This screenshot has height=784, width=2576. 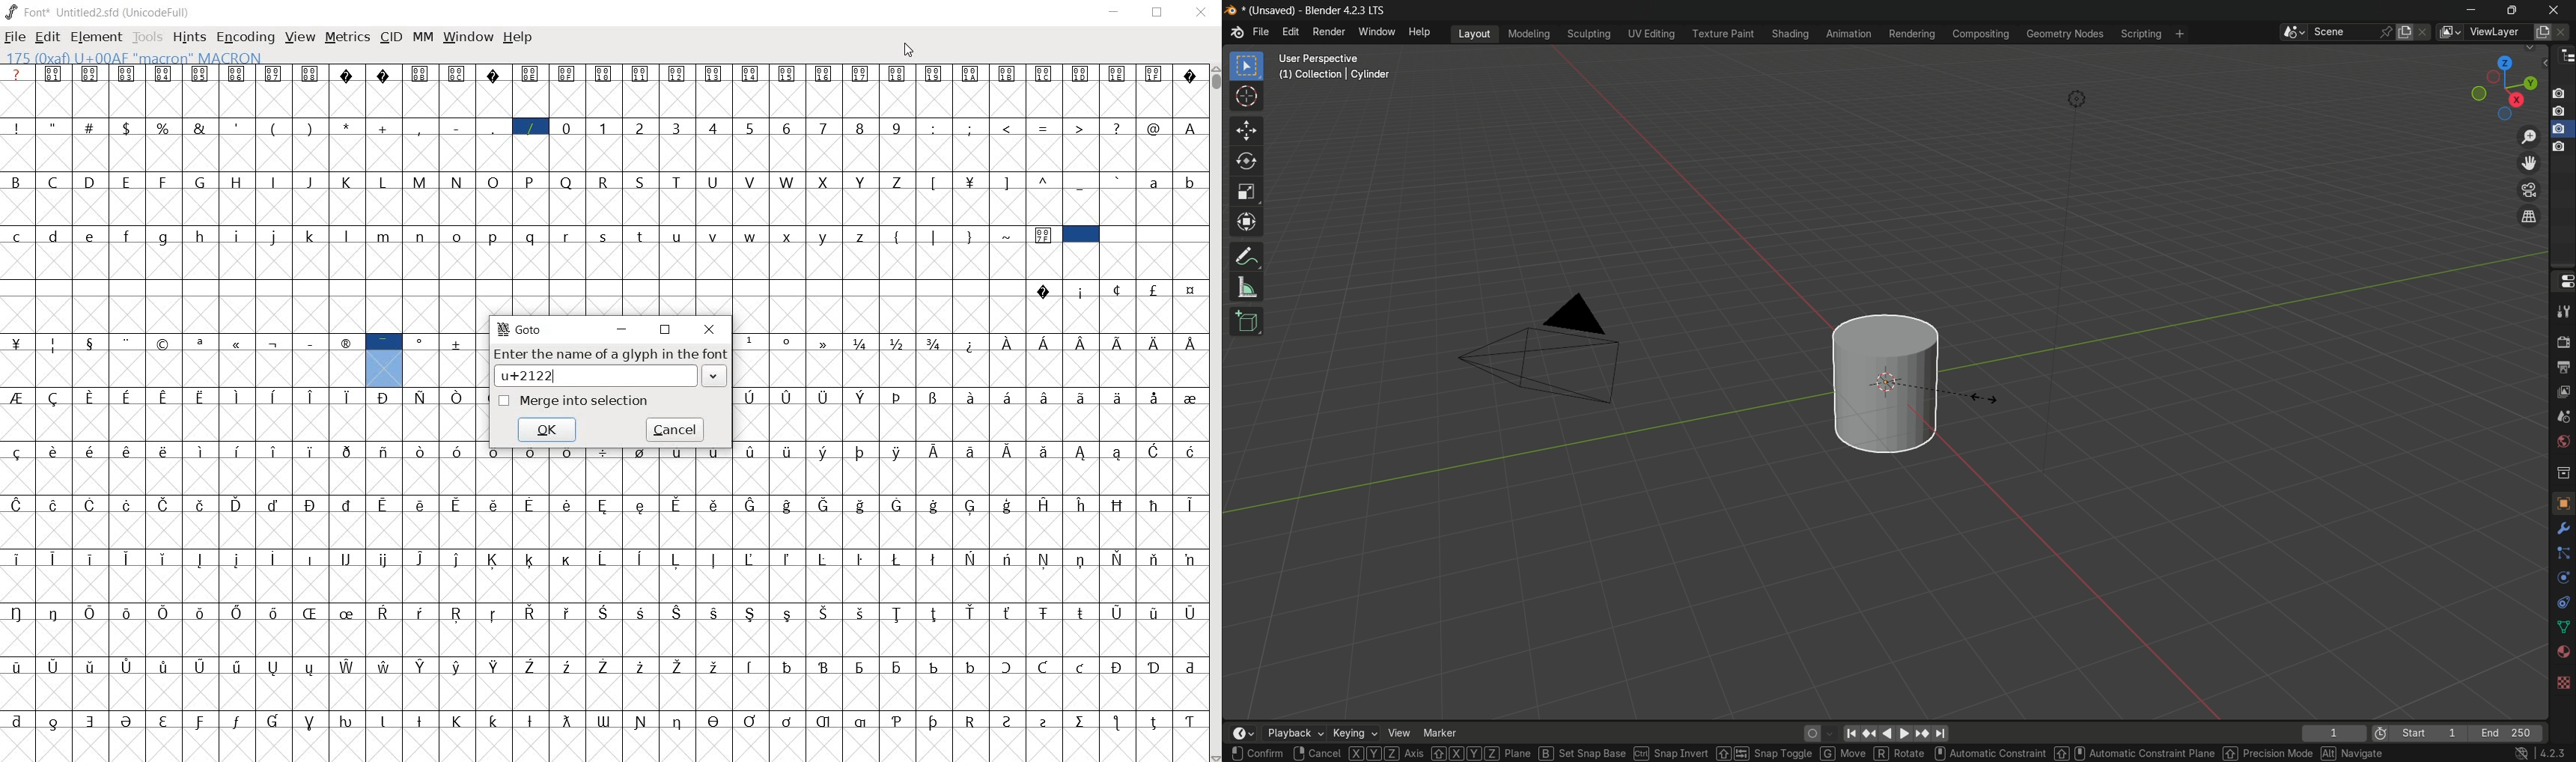 What do you see at coordinates (97, 13) in the screenshot?
I see `font* Untitled2.sfd (unicodeFull)` at bounding box center [97, 13].